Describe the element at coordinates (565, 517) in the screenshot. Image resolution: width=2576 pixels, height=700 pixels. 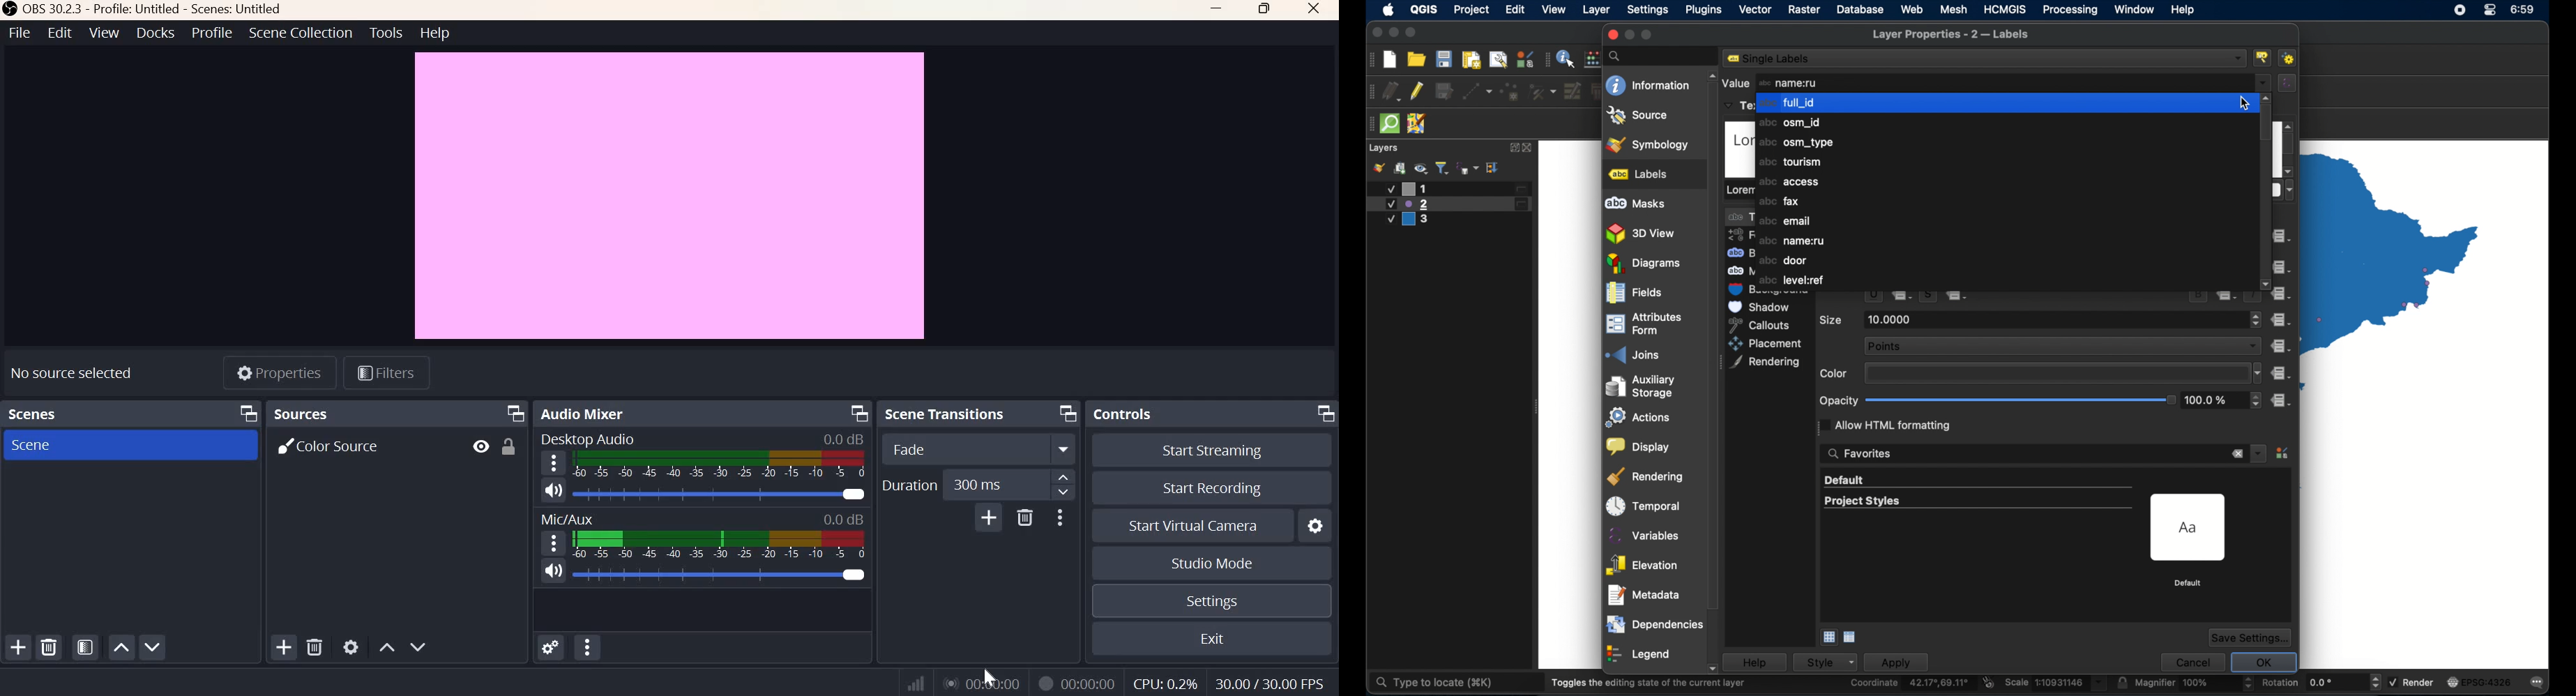
I see `Mic/Aux` at that location.